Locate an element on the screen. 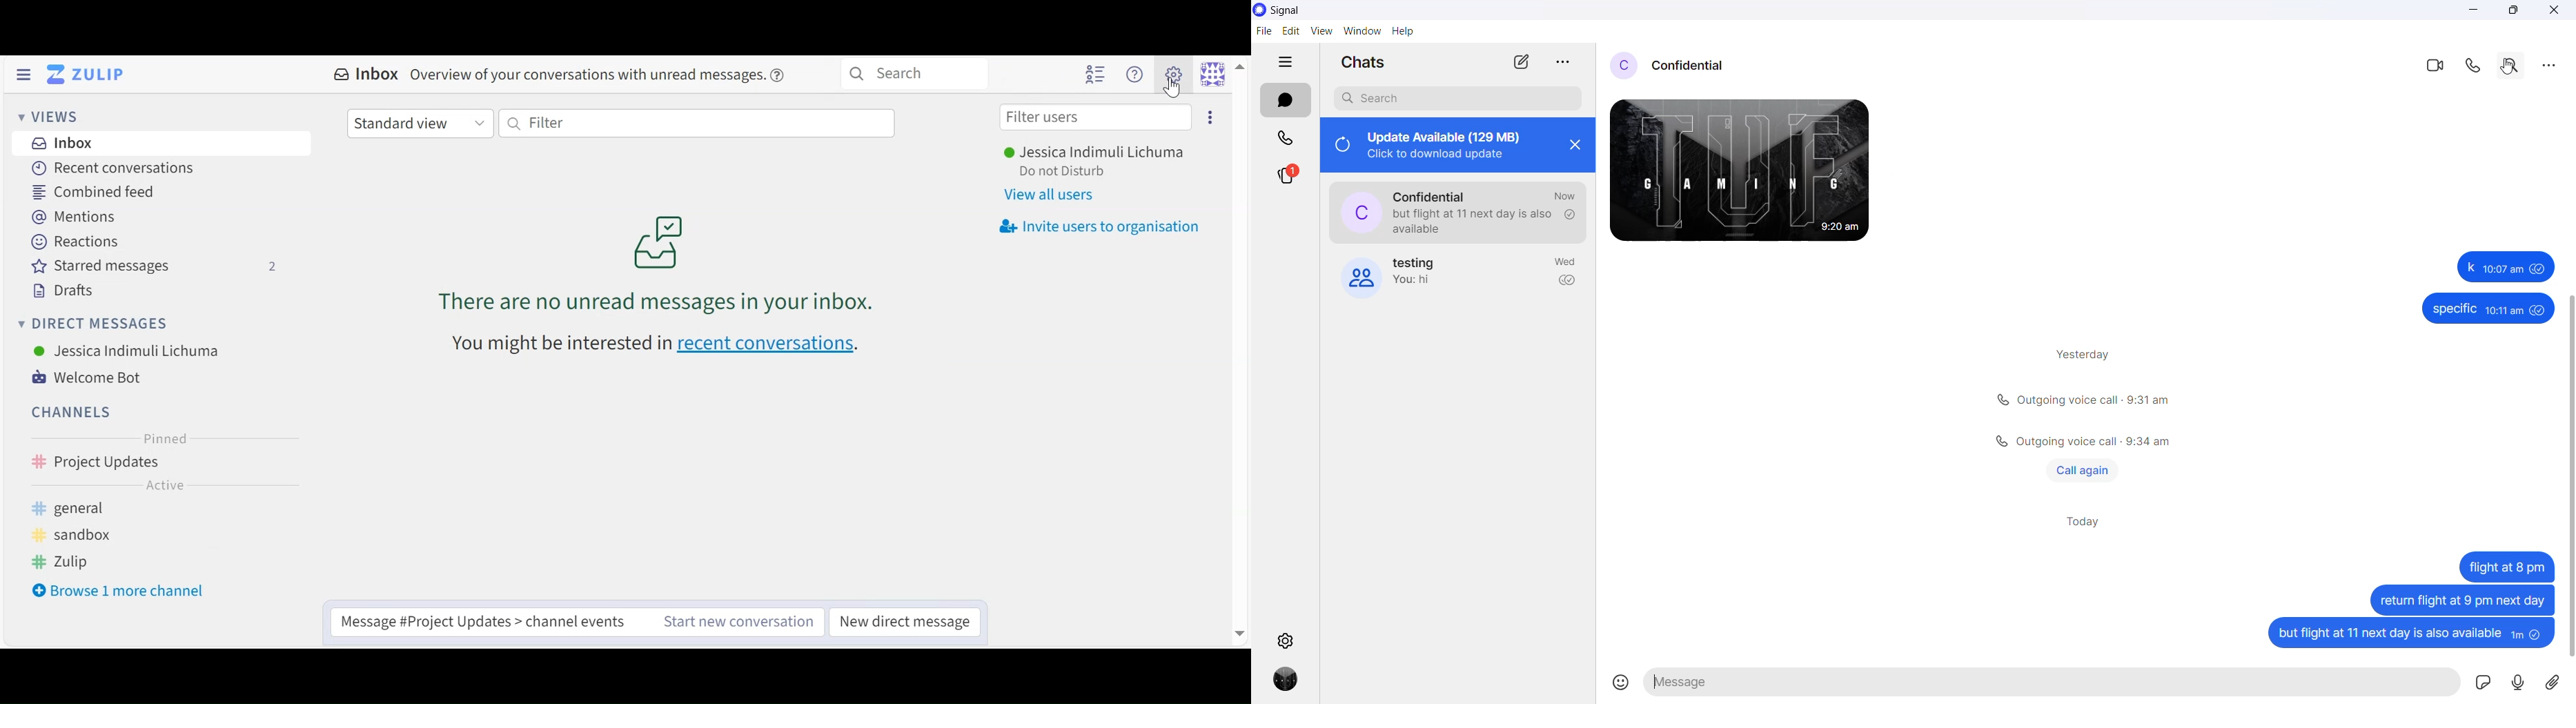 The width and height of the screenshot is (2576, 728). Active is located at coordinates (162, 488).